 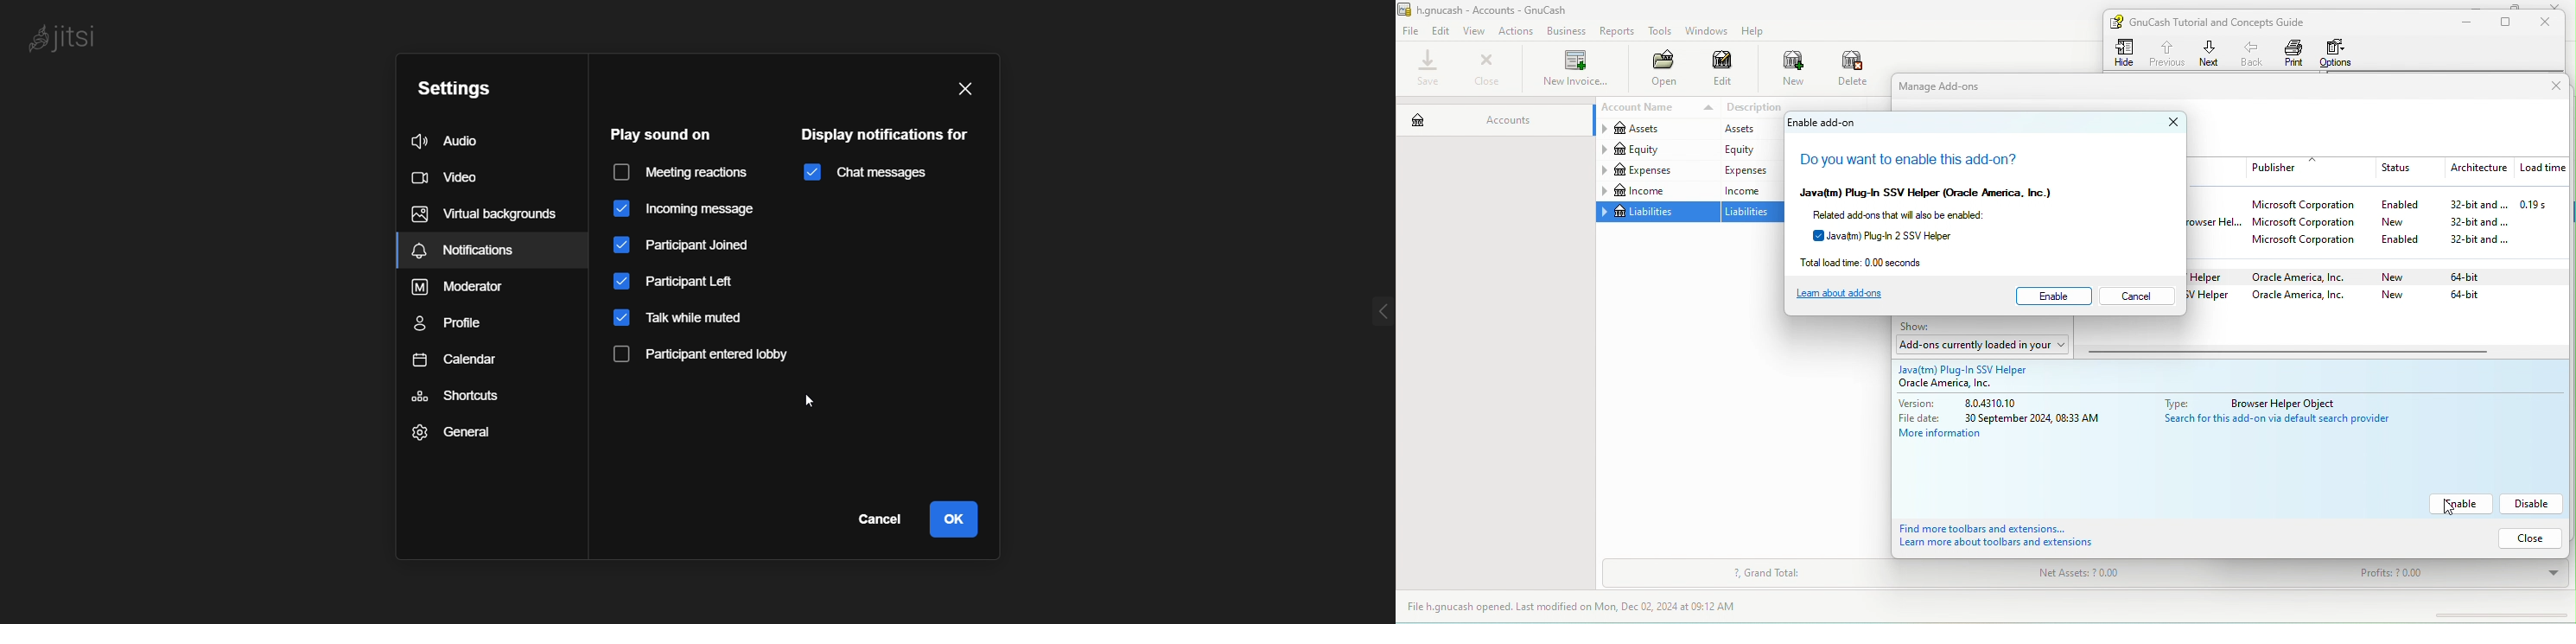 What do you see at coordinates (1830, 123) in the screenshot?
I see `enable add on` at bounding box center [1830, 123].